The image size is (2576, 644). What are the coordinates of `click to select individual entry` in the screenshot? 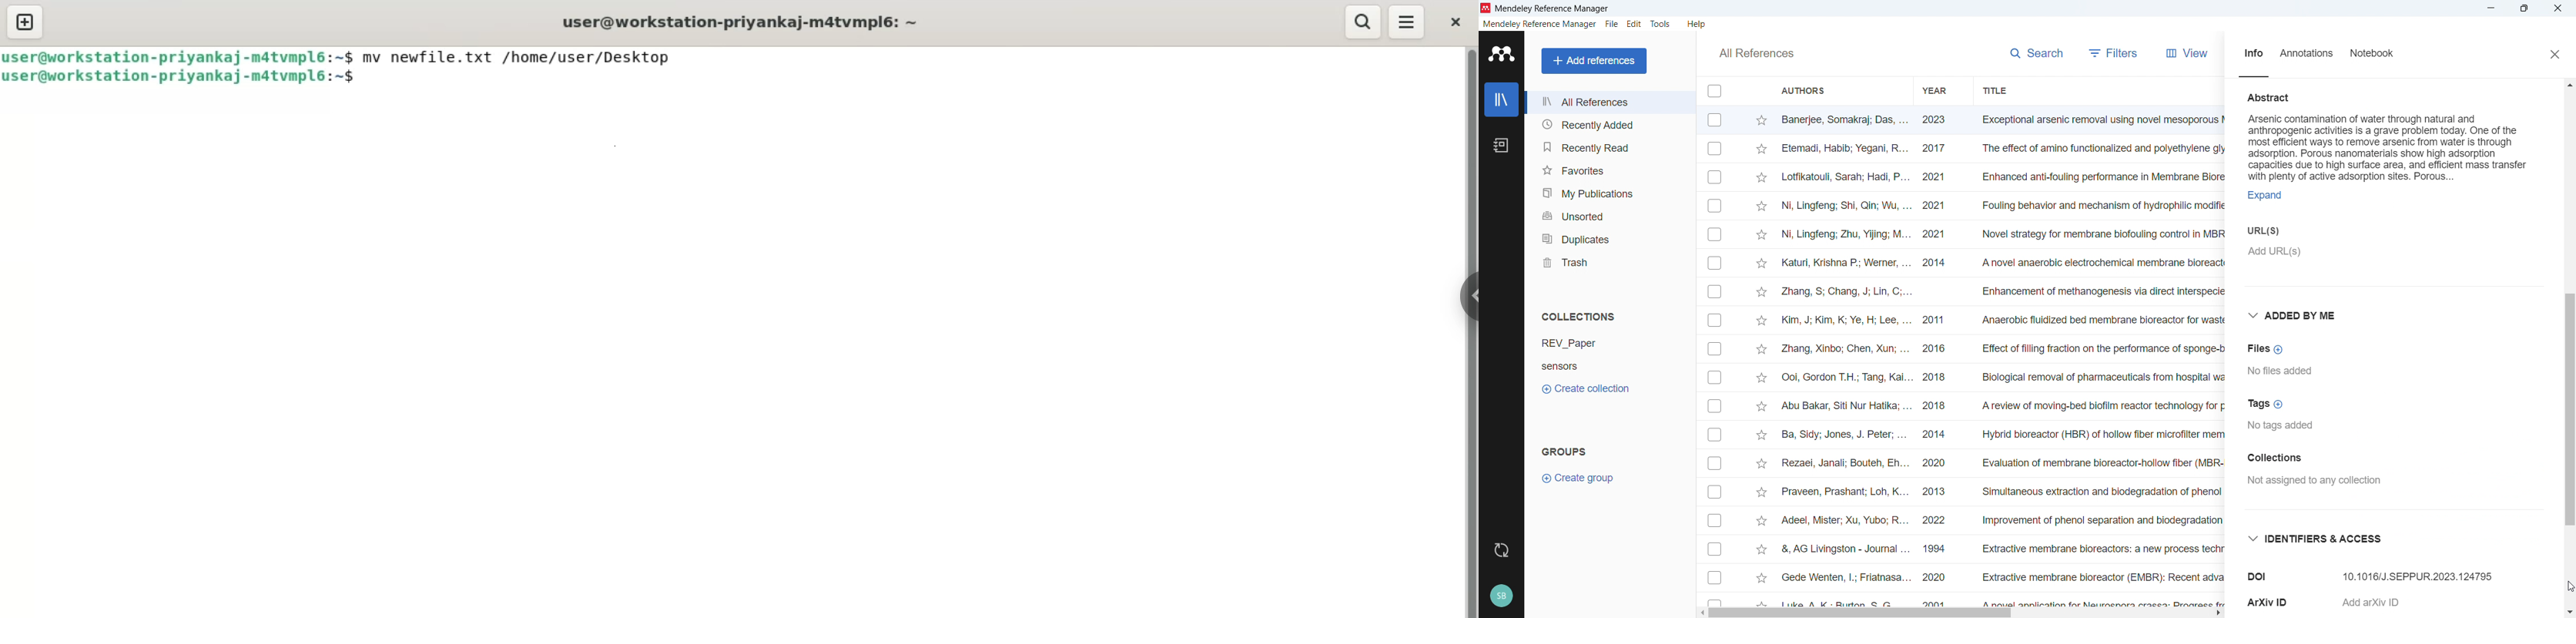 It's located at (1716, 149).